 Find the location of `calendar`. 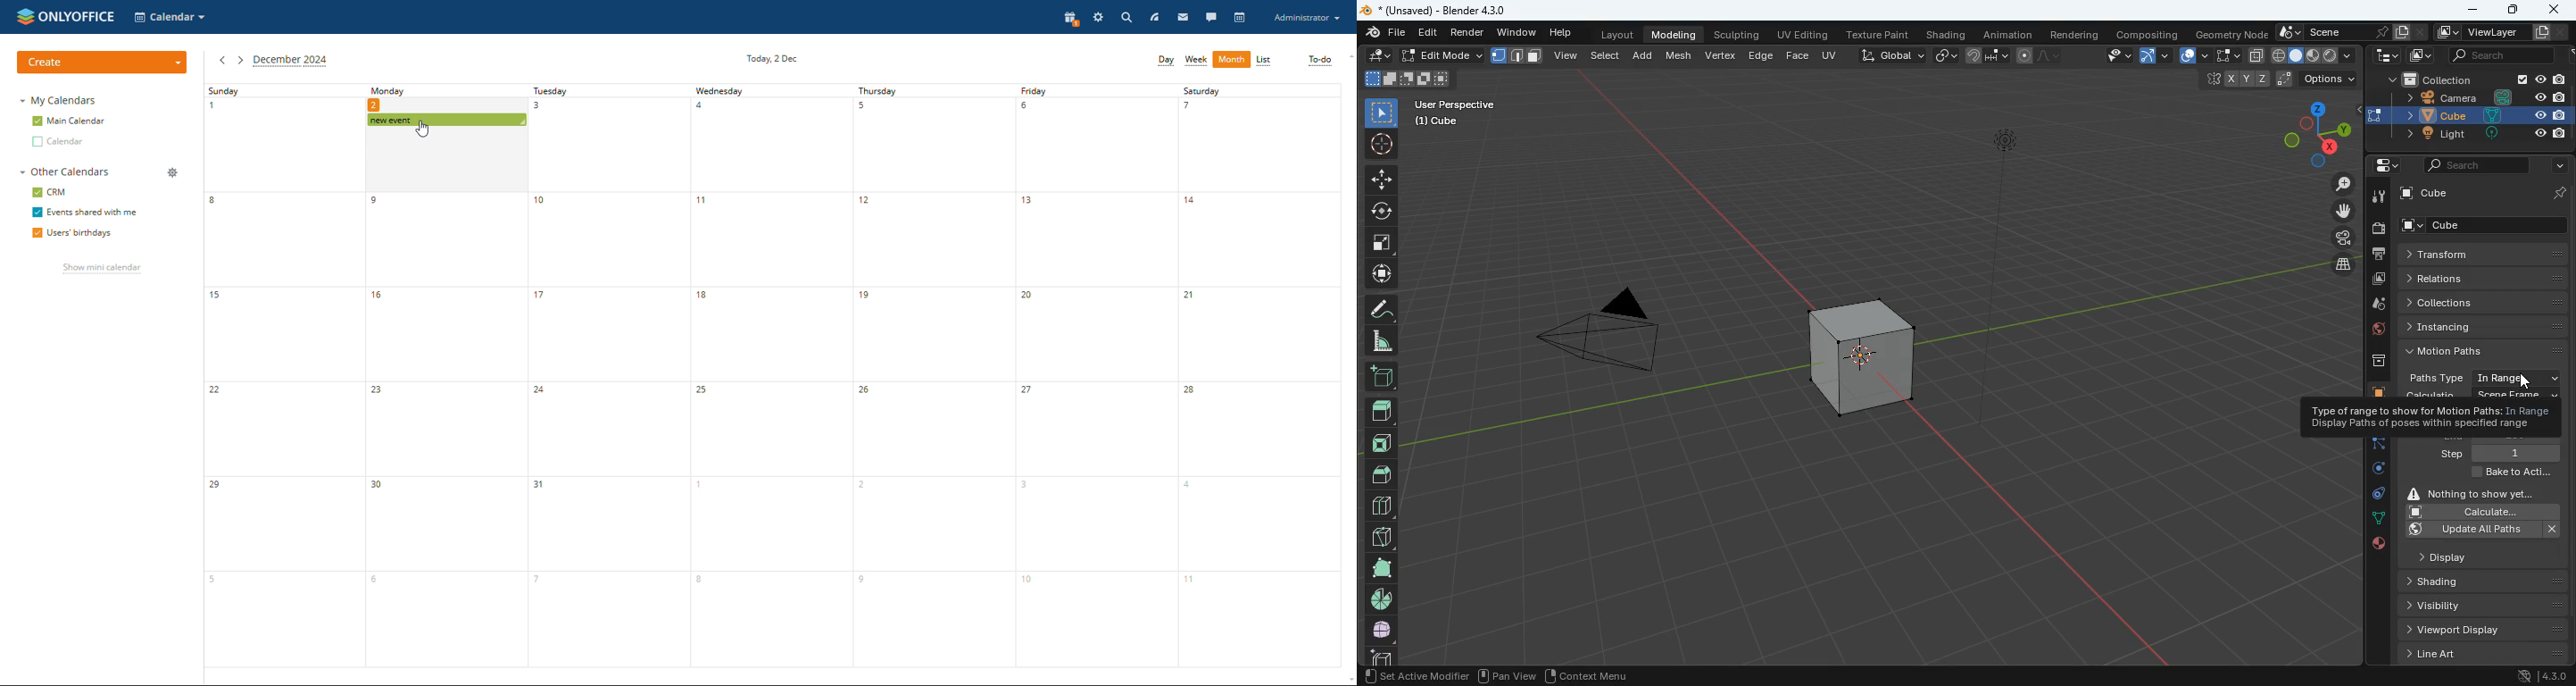

calendar is located at coordinates (1240, 17).